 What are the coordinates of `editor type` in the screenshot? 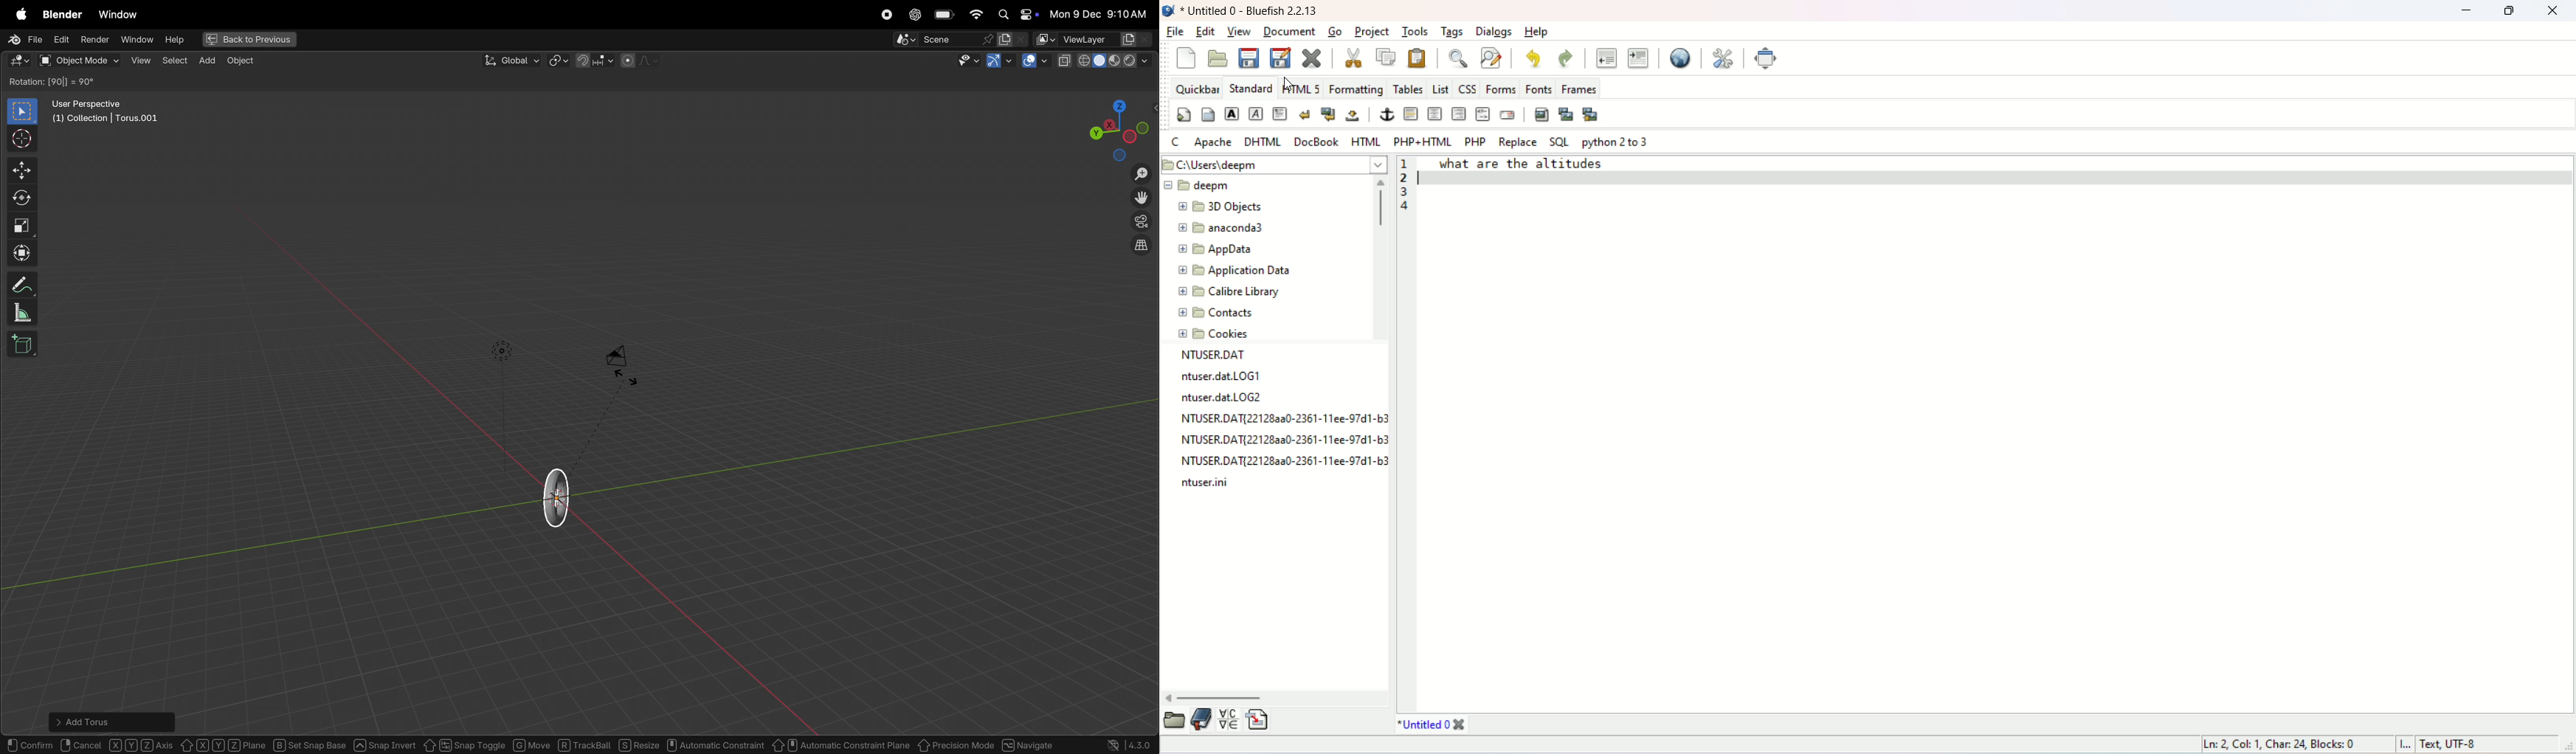 It's located at (15, 62).